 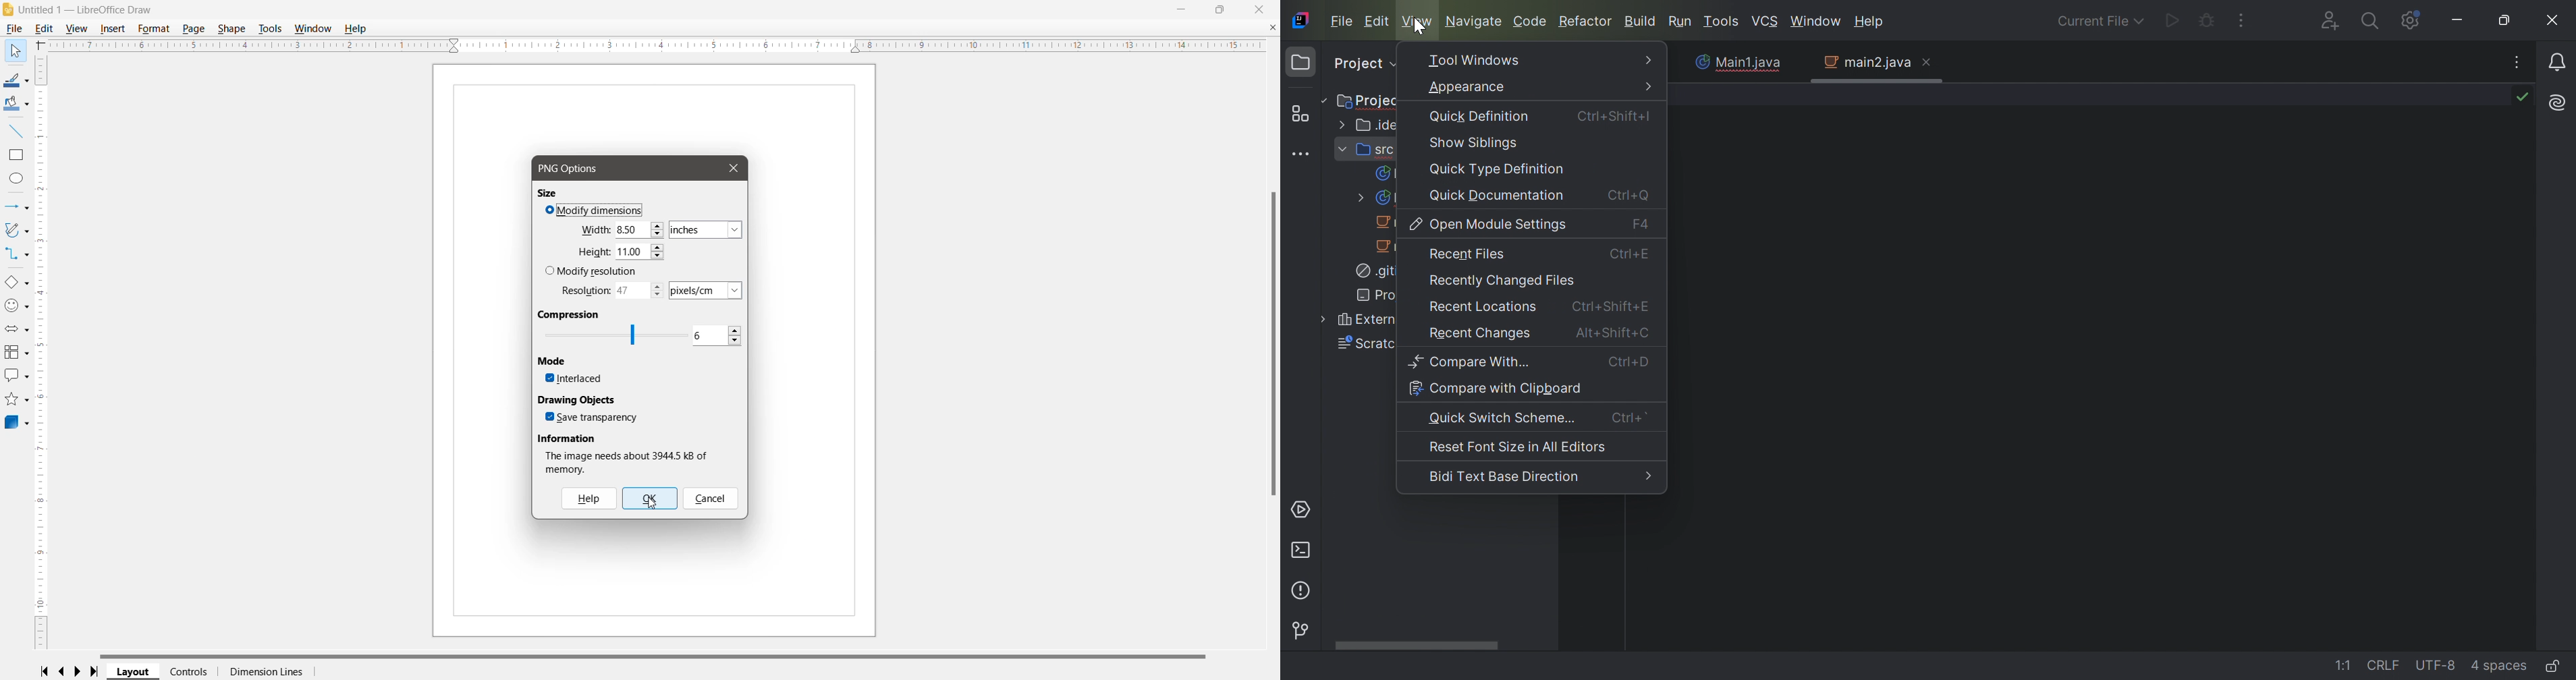 I want to click on Symbol Shapes, so click(x=17, y=307).